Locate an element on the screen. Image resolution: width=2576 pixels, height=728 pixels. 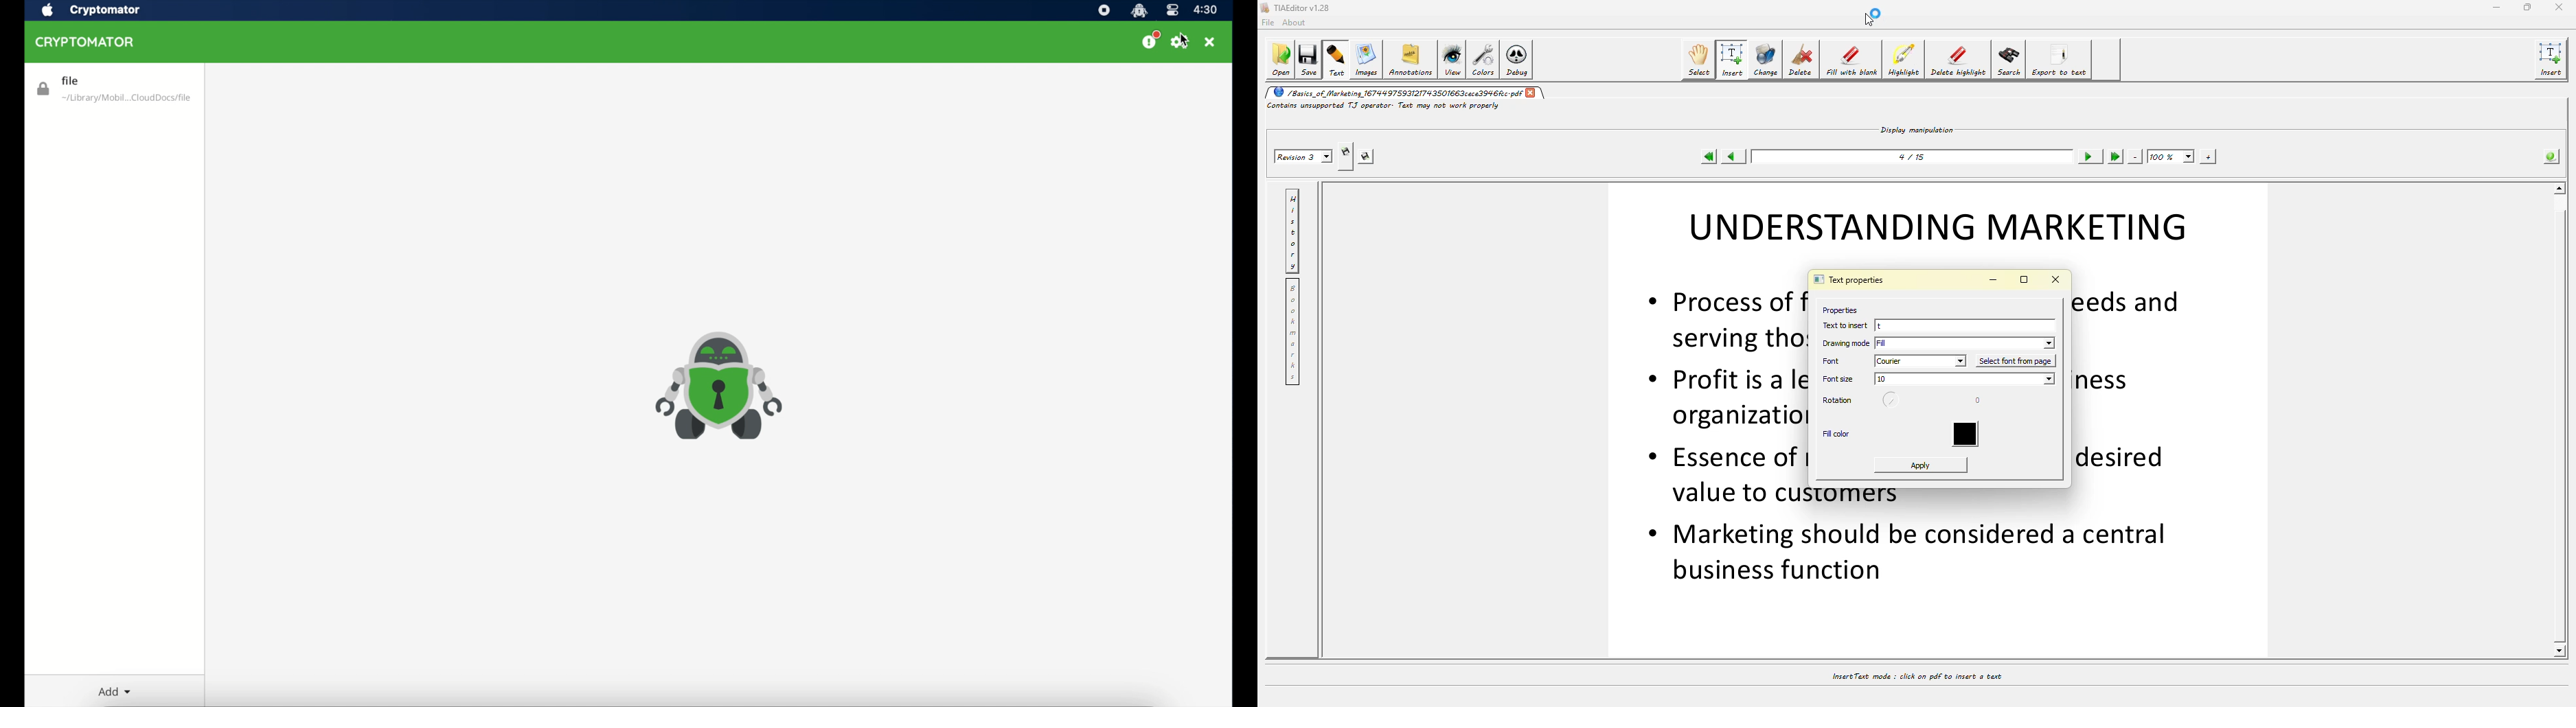
/Basics_of_Marketing_ 1674497593121743501663cece3946fcc.pdf is located at coordinates (1398, 92).